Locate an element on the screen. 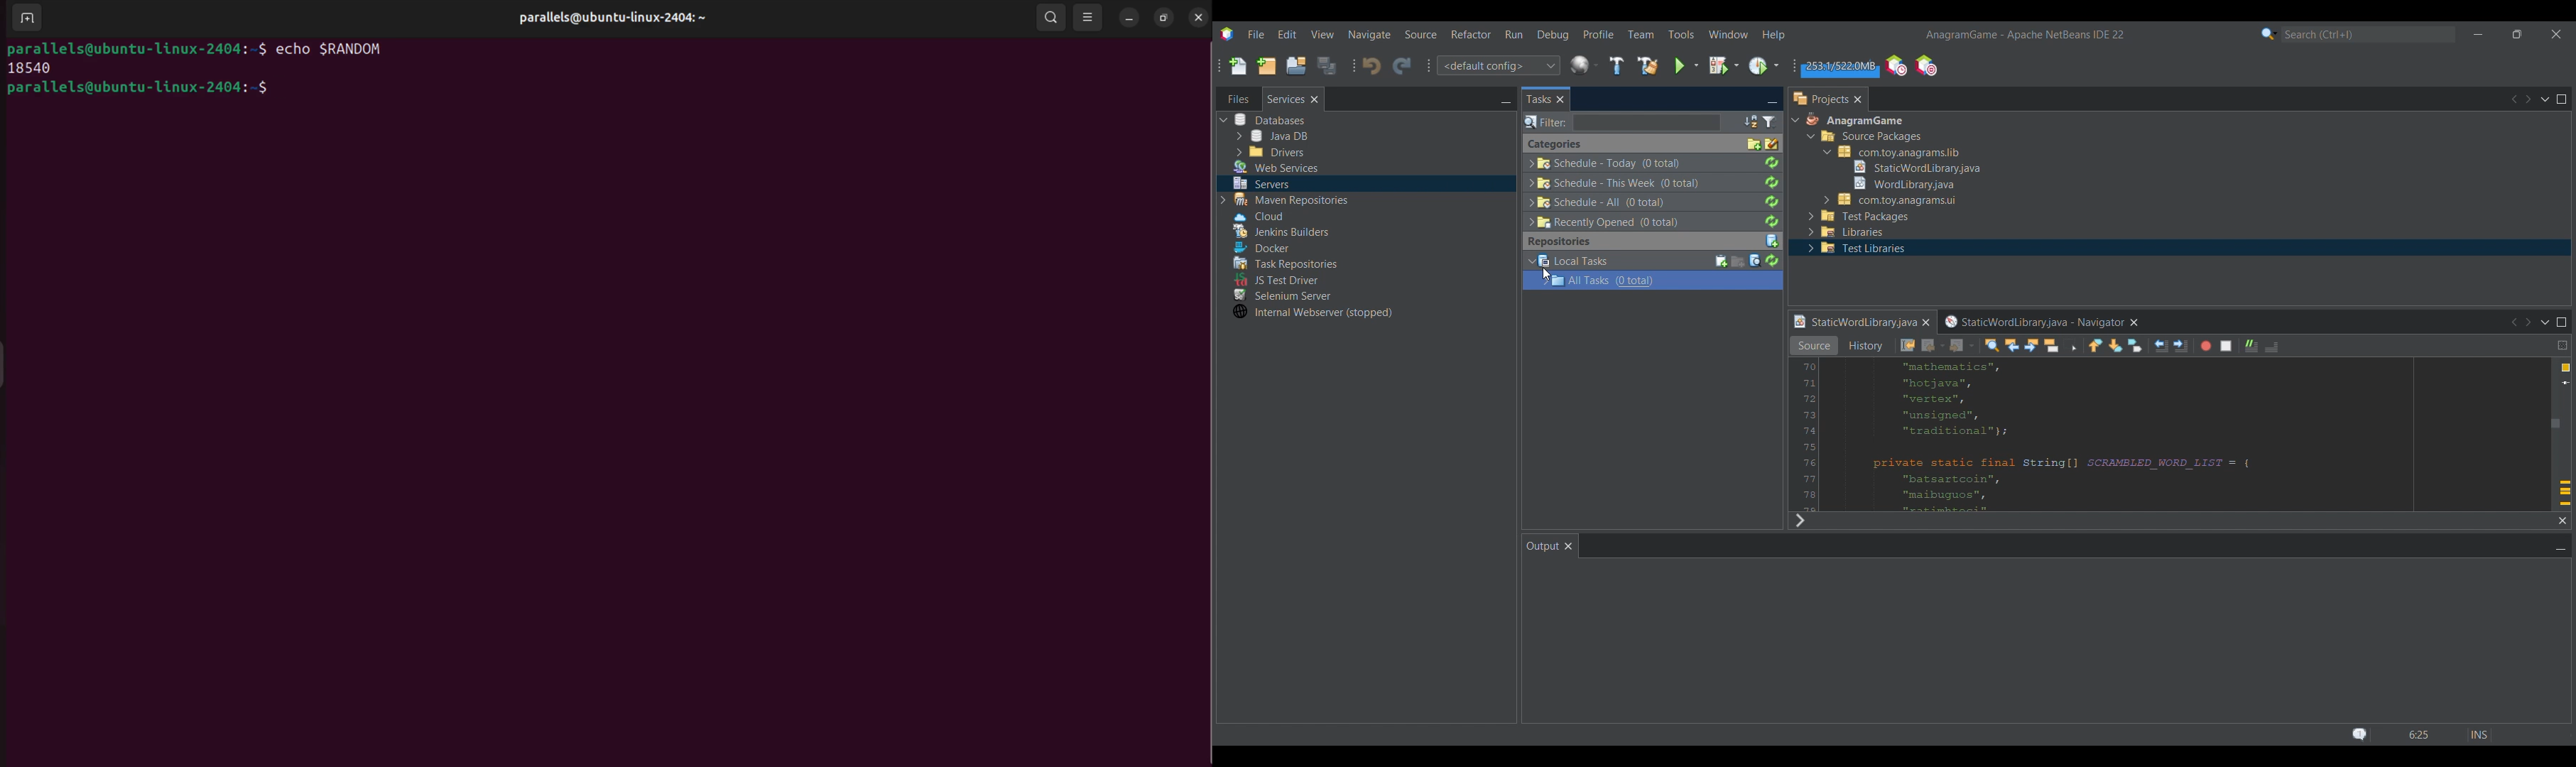 Image resolution: width=2576 pixels, height=784 pixels. add terminal is located at coordinates (26, 19).